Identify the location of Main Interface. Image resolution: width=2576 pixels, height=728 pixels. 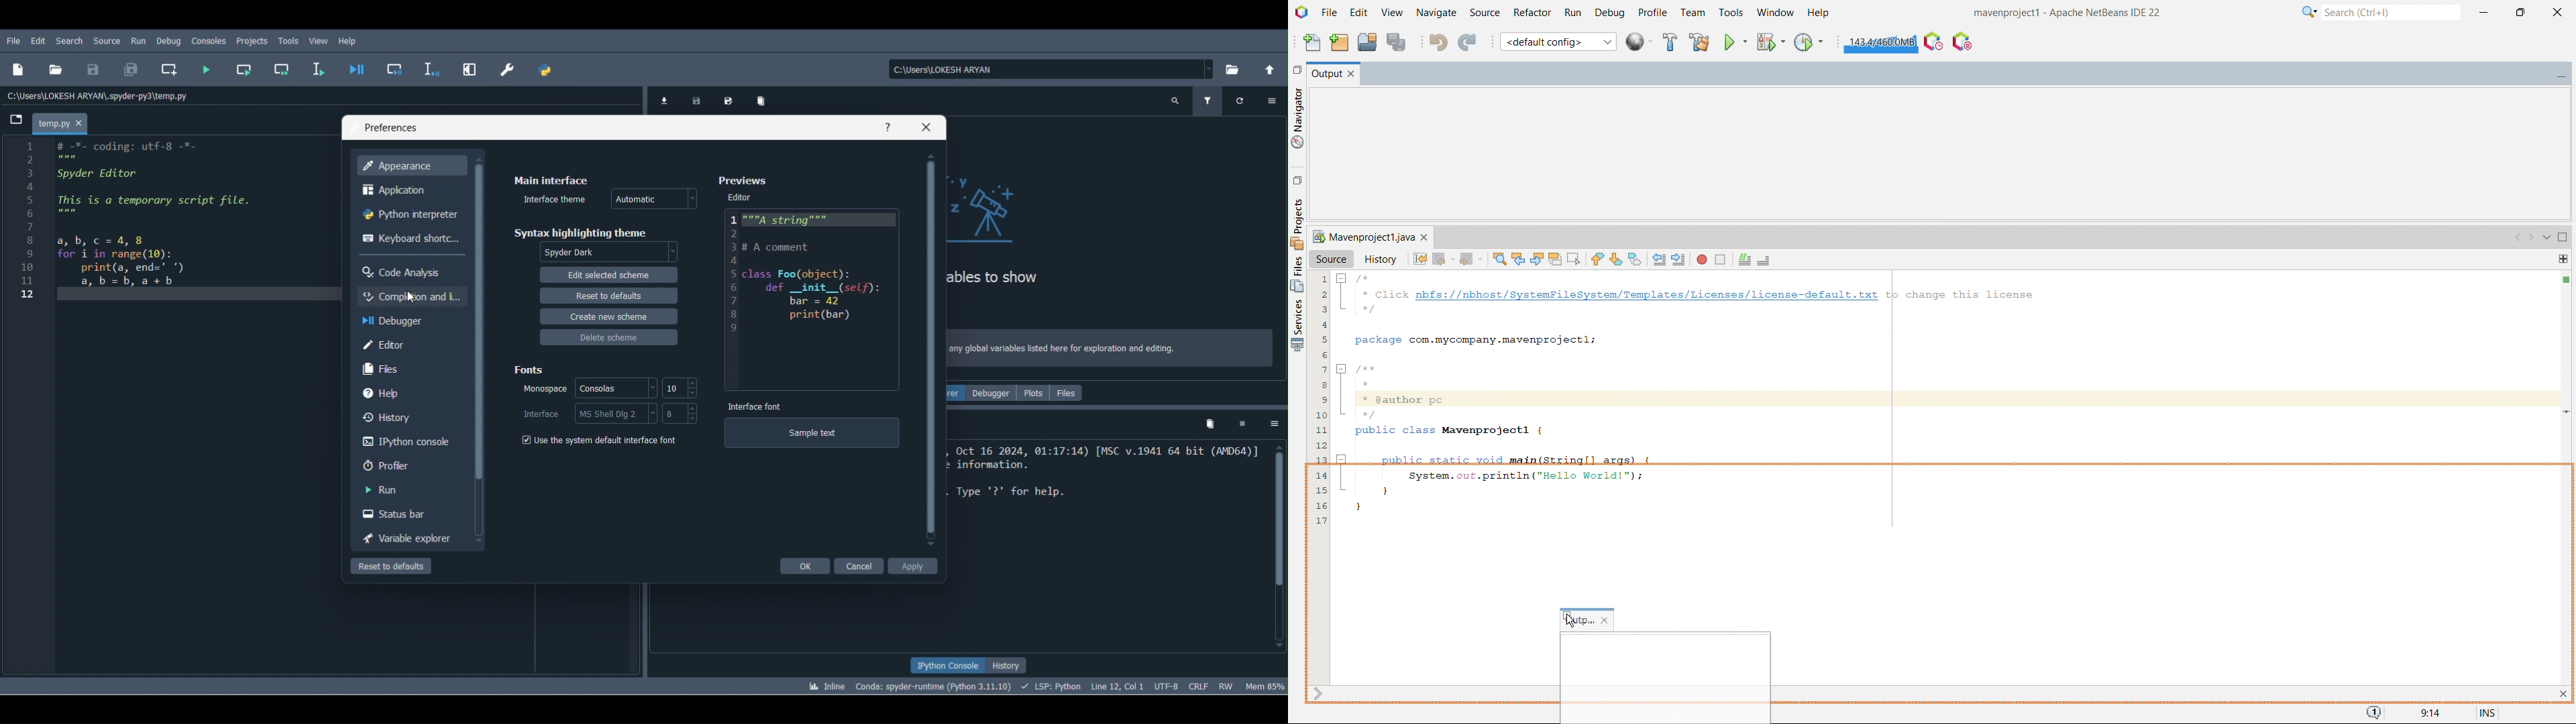
(547, 178).